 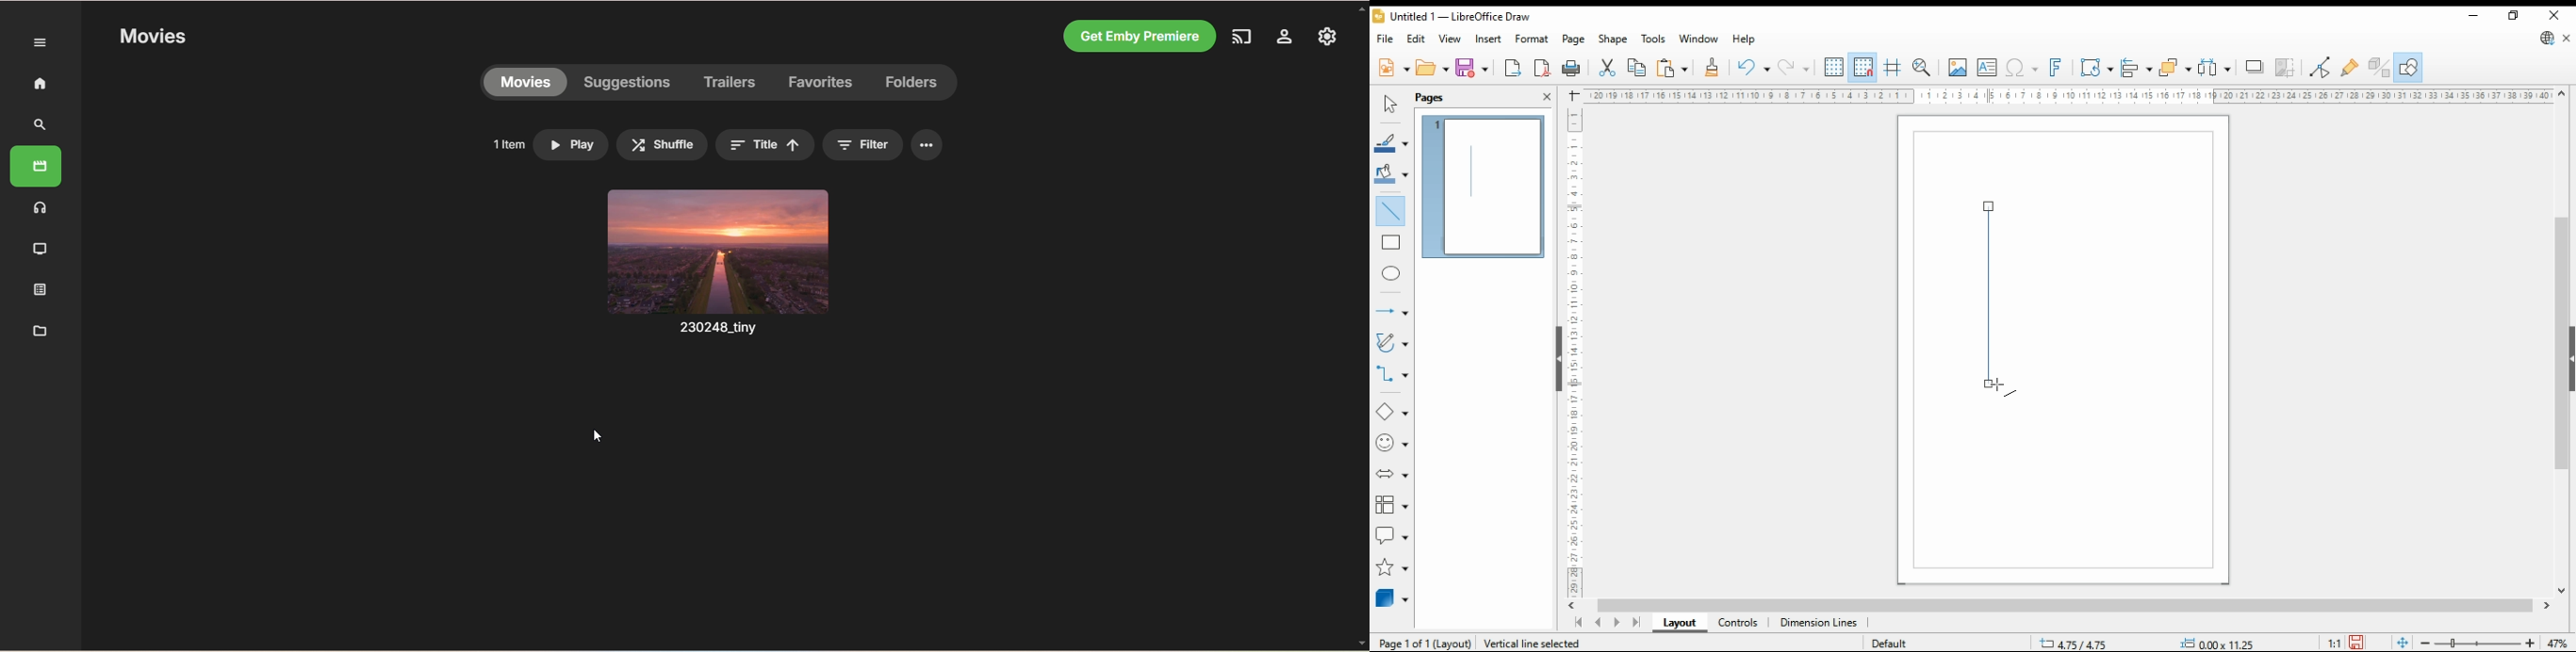 What do you see at coordinates (2408, 68) in the screenshot?
I see `show draw functions` at bounding box center [2408, 68].